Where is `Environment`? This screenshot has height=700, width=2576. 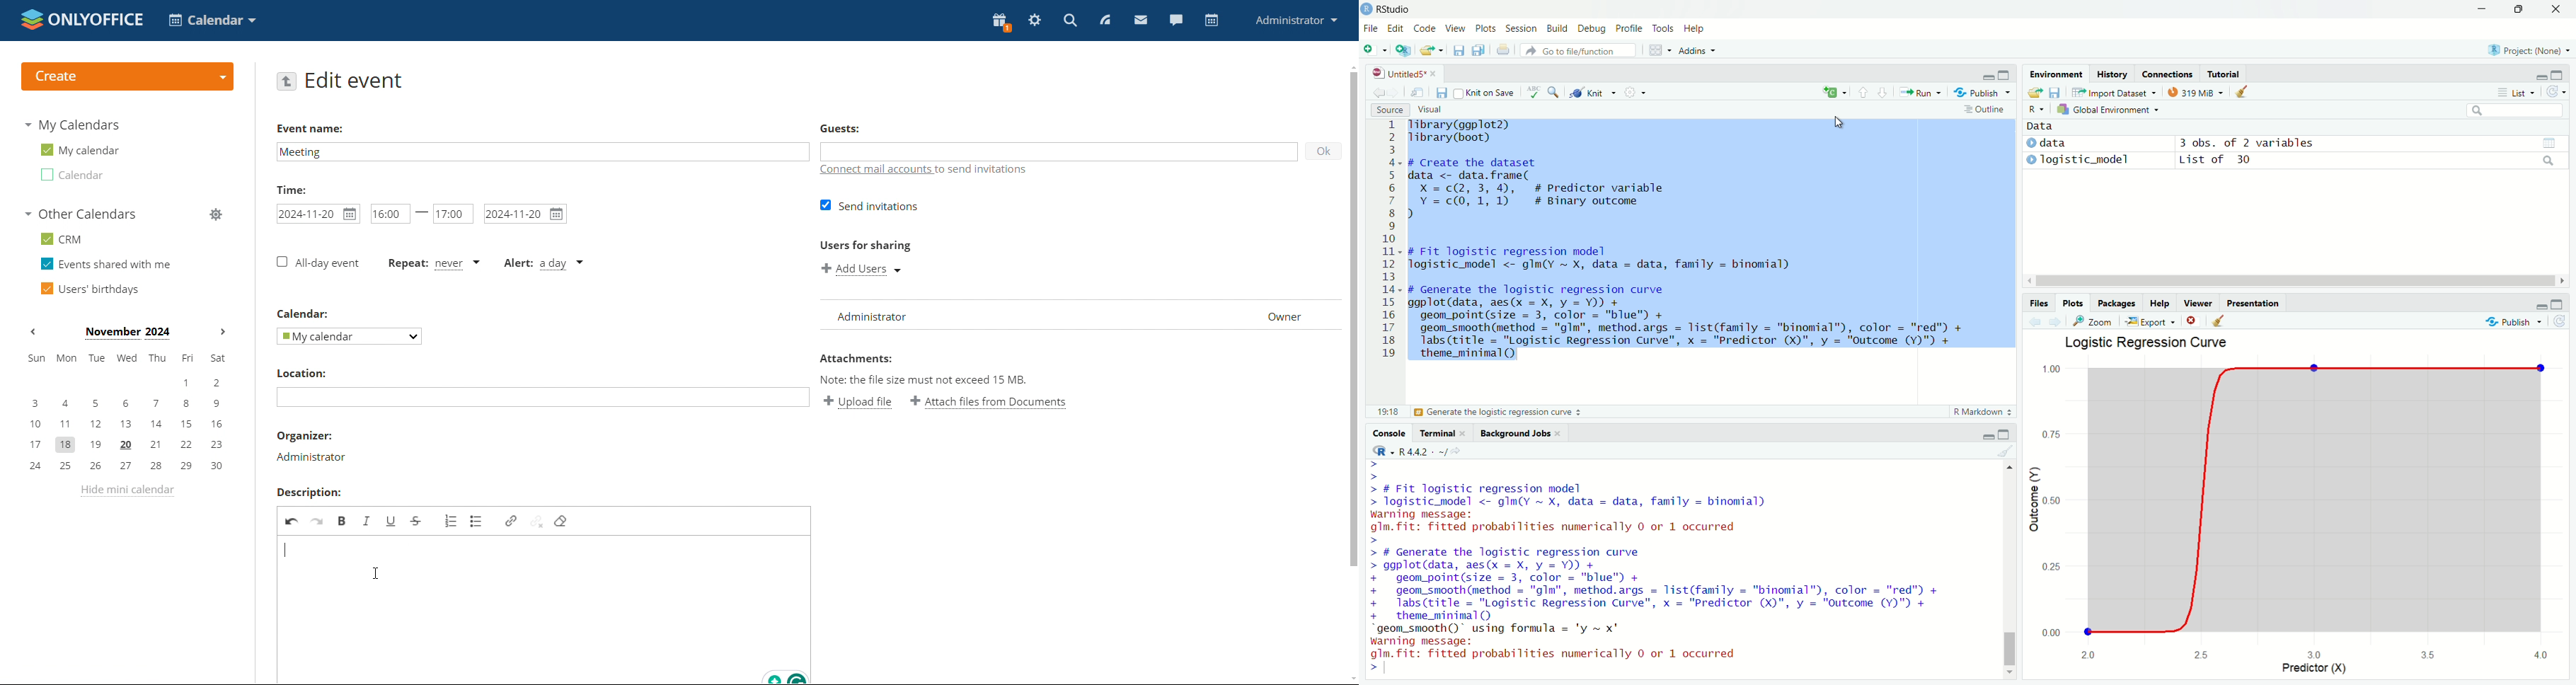
Environment is located at coordinates (2057, 73).